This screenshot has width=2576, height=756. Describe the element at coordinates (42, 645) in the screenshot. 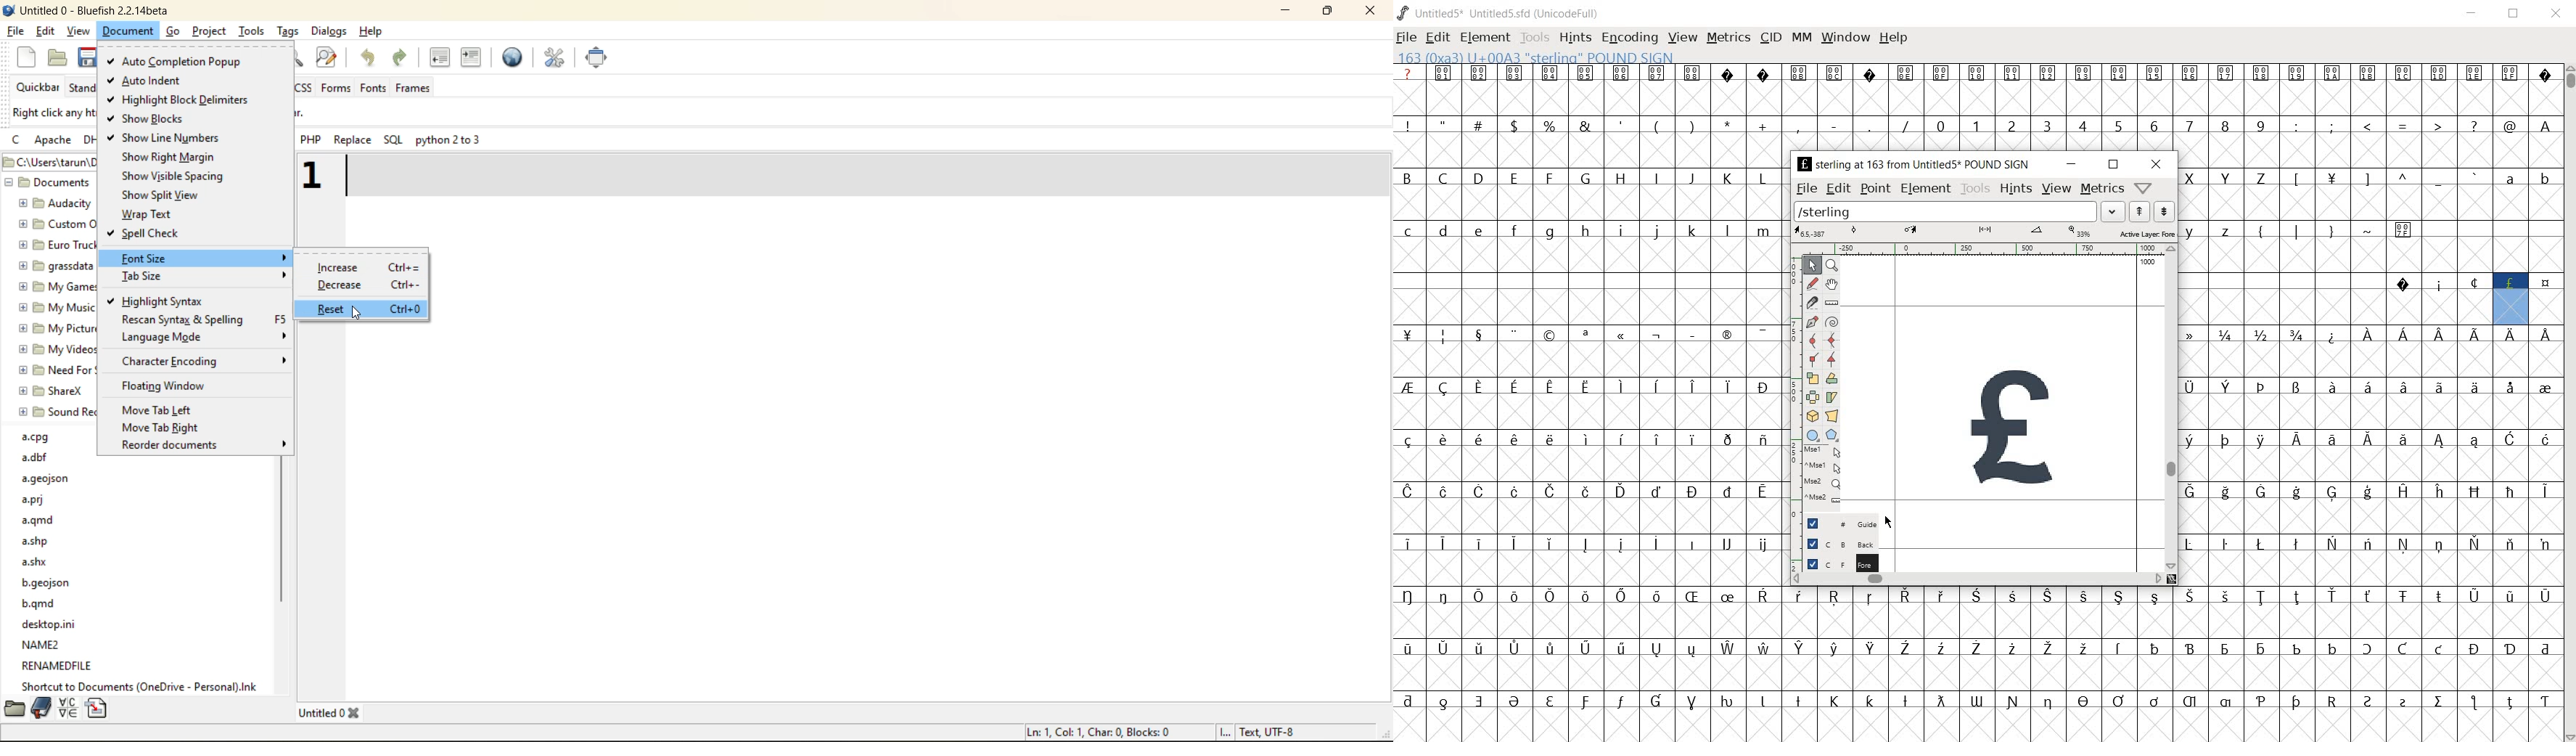

I see `name2` at that location.